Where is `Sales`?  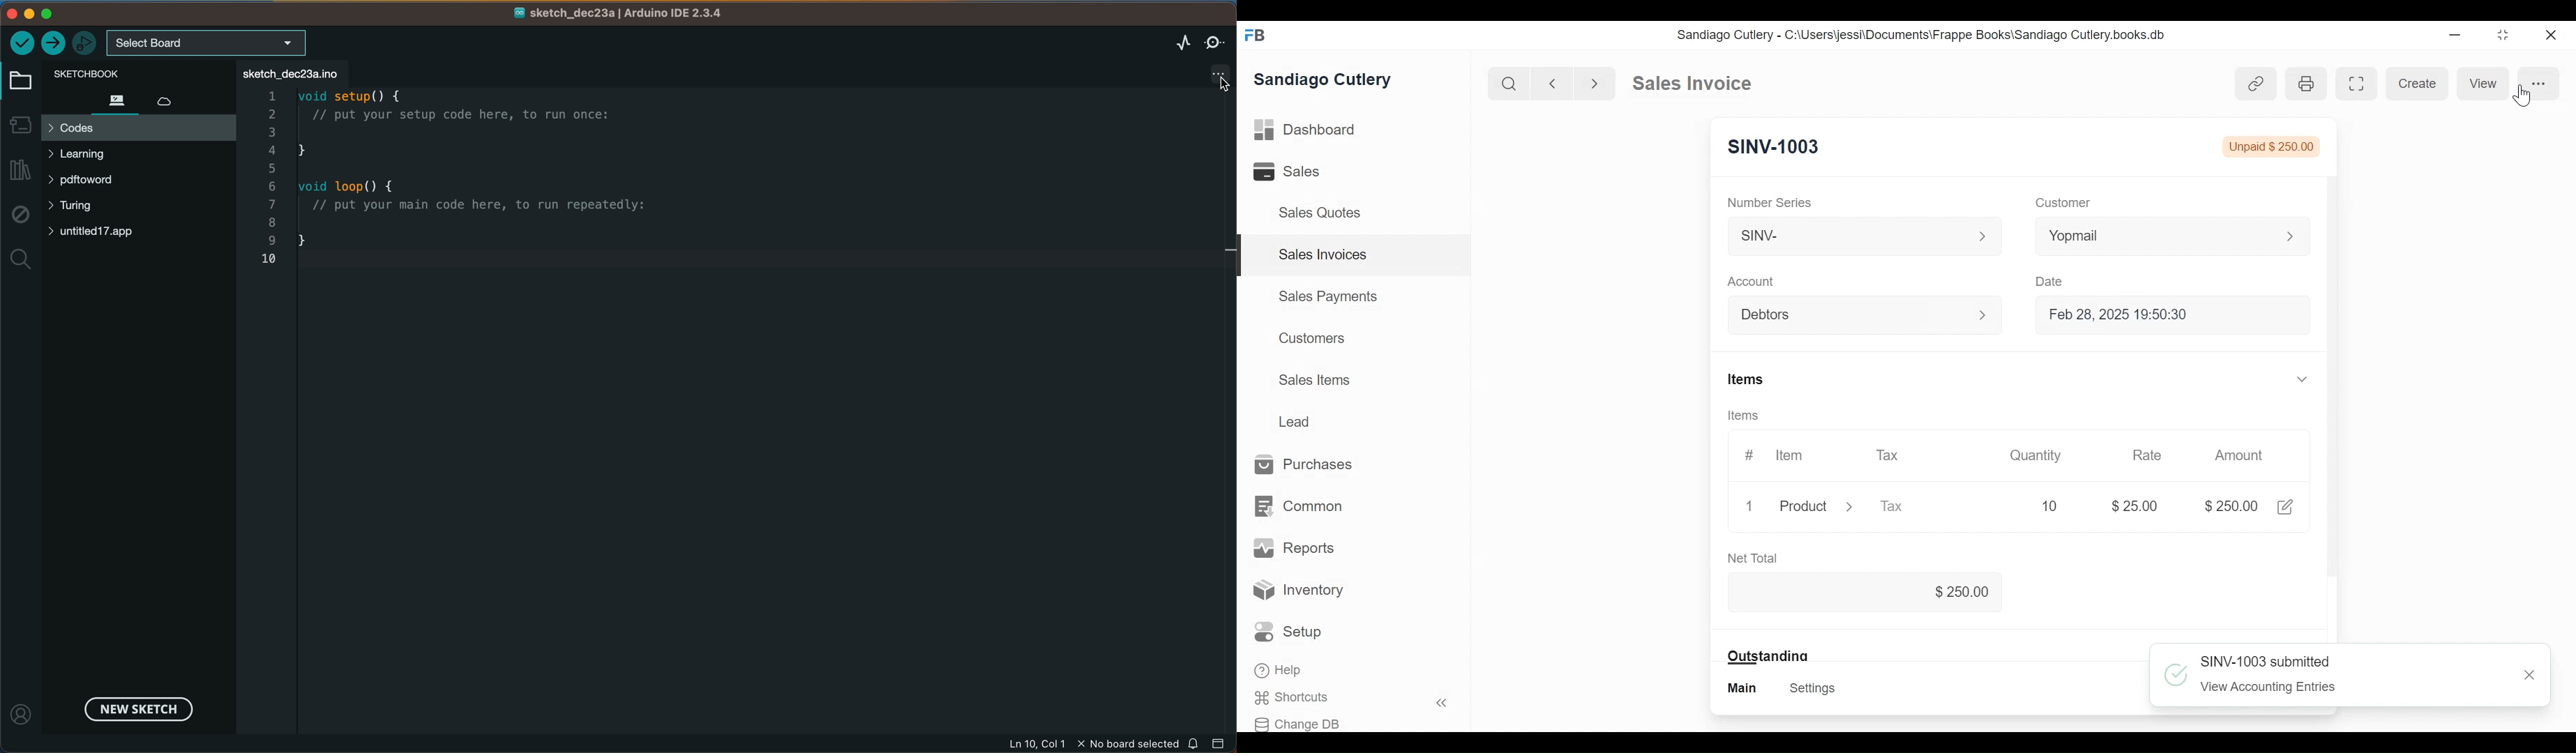
Sales is located at coordinates (1289, 171).